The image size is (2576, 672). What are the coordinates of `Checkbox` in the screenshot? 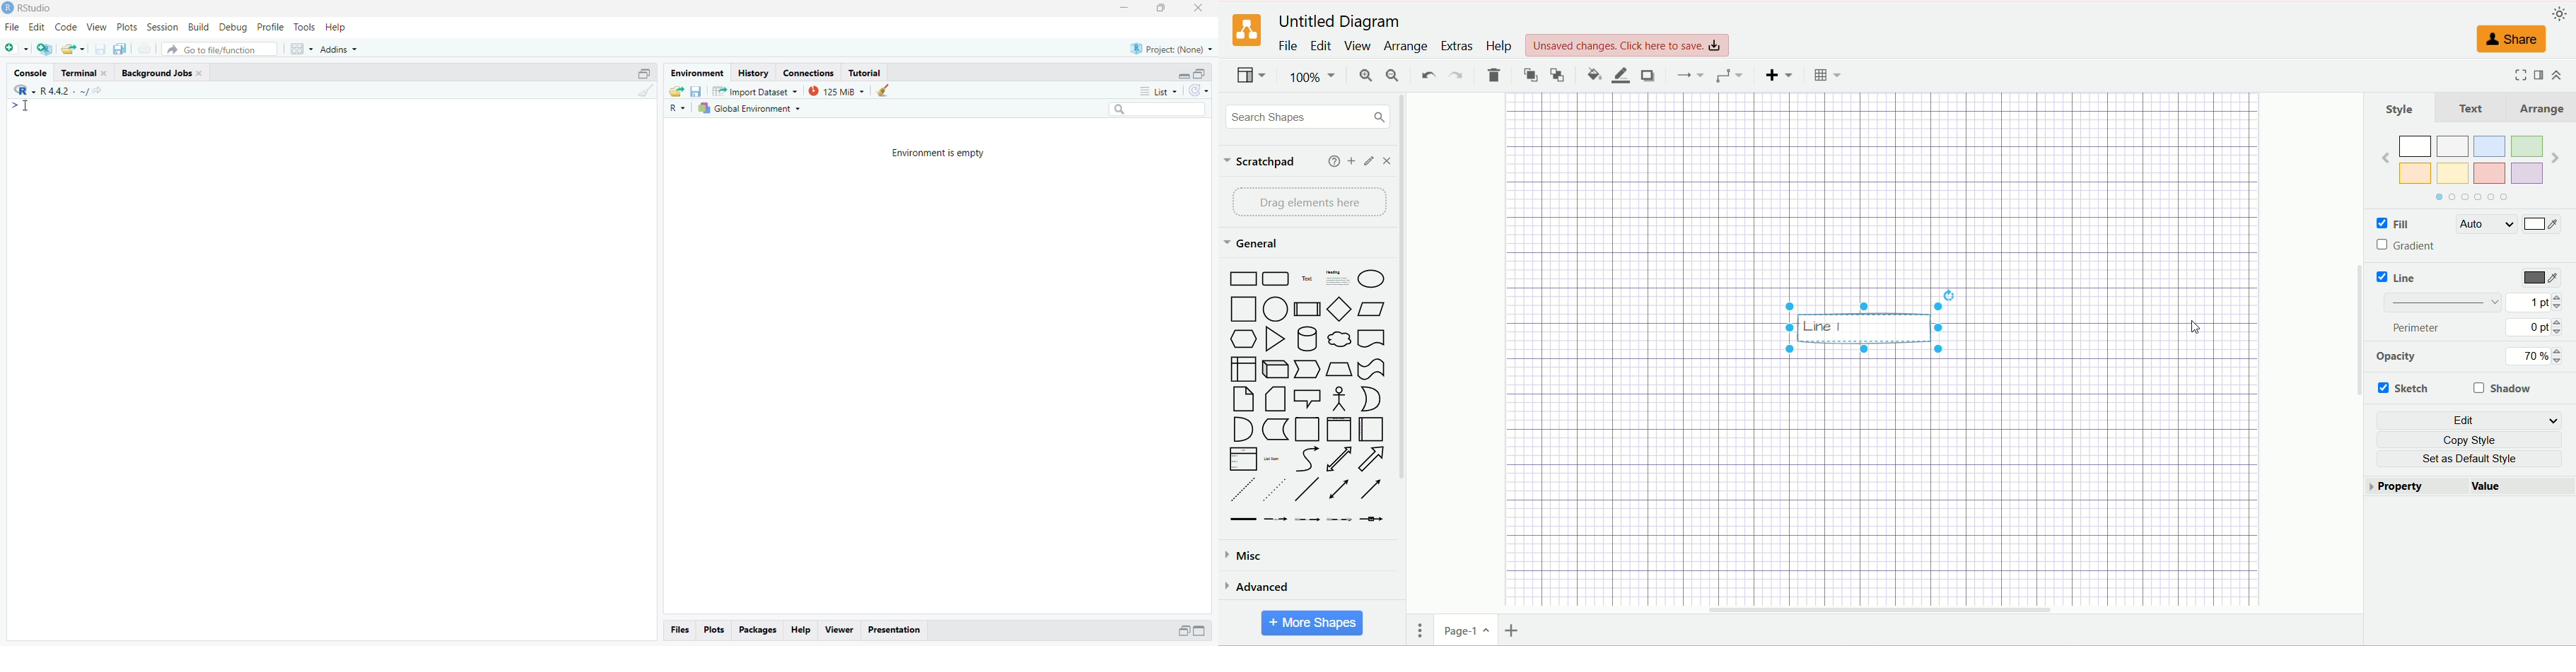 It's located at (2379, 276).